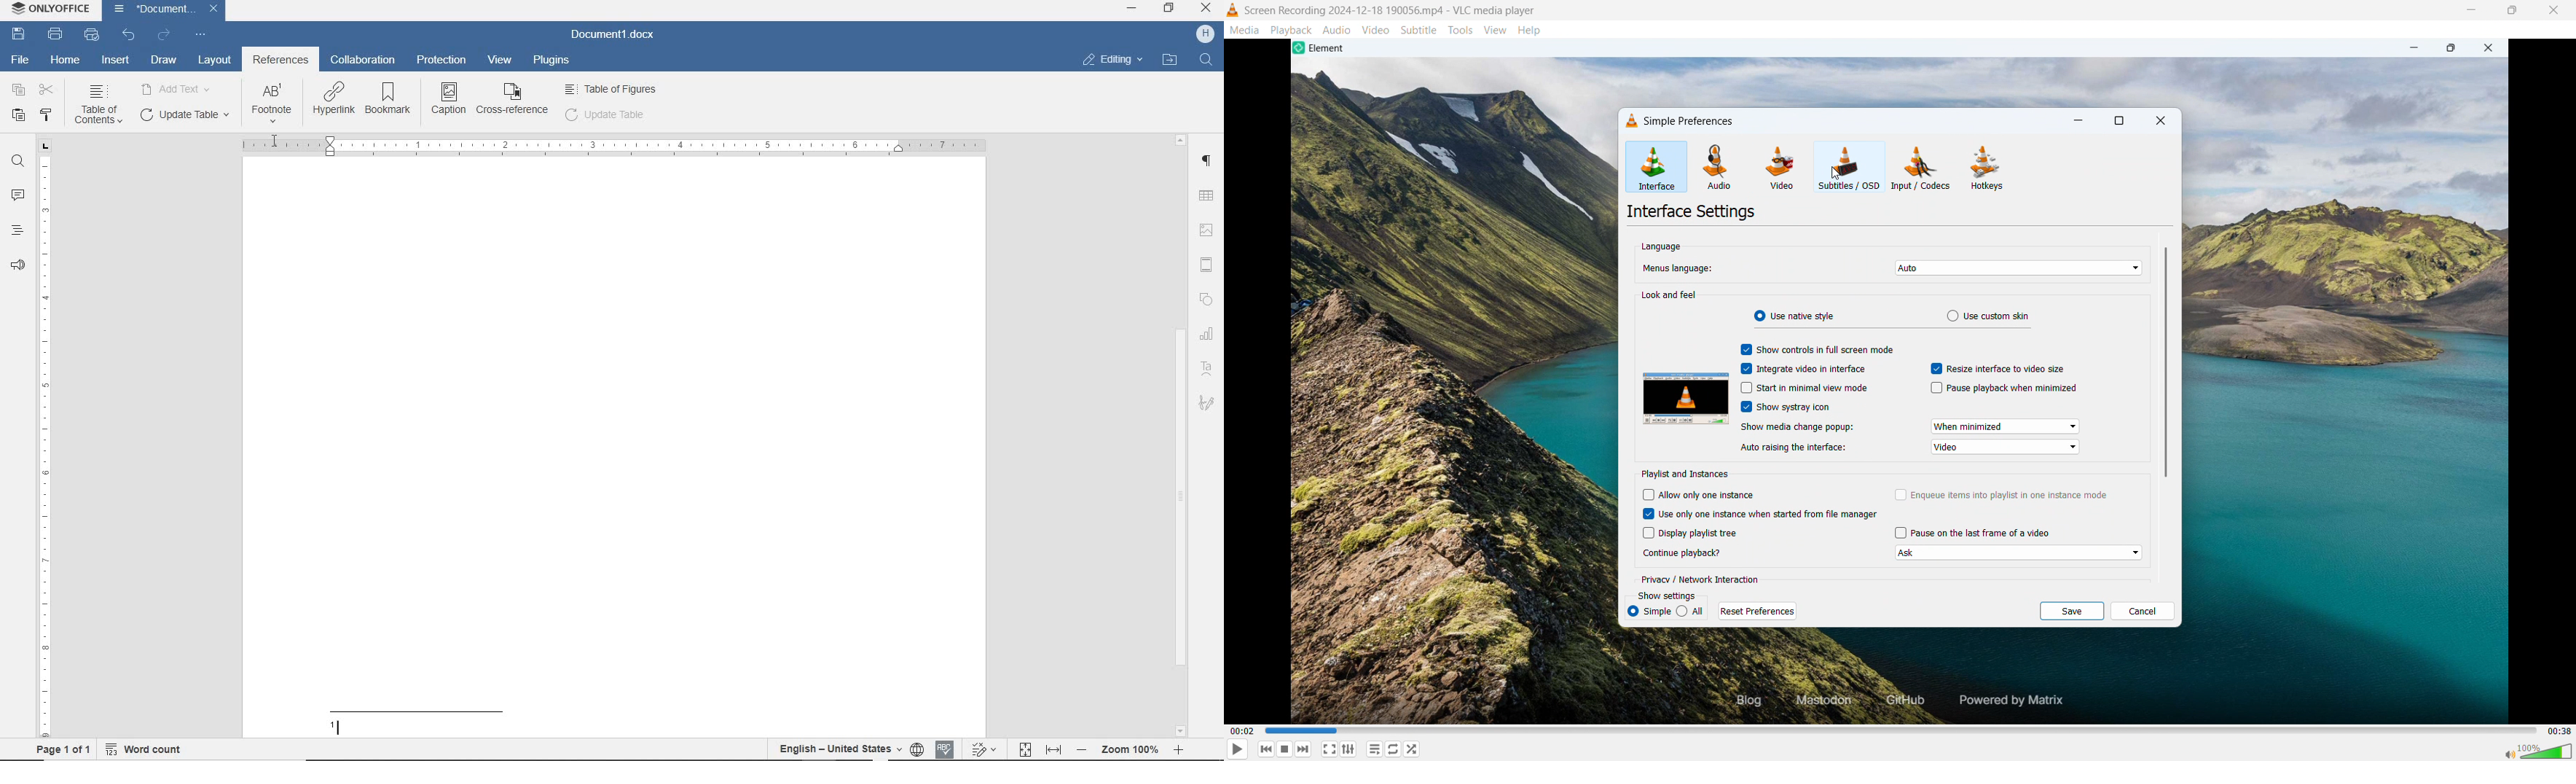  Describe the element at coordinates (1178, 749) in the screenshot. I see `zoom in` at that location.